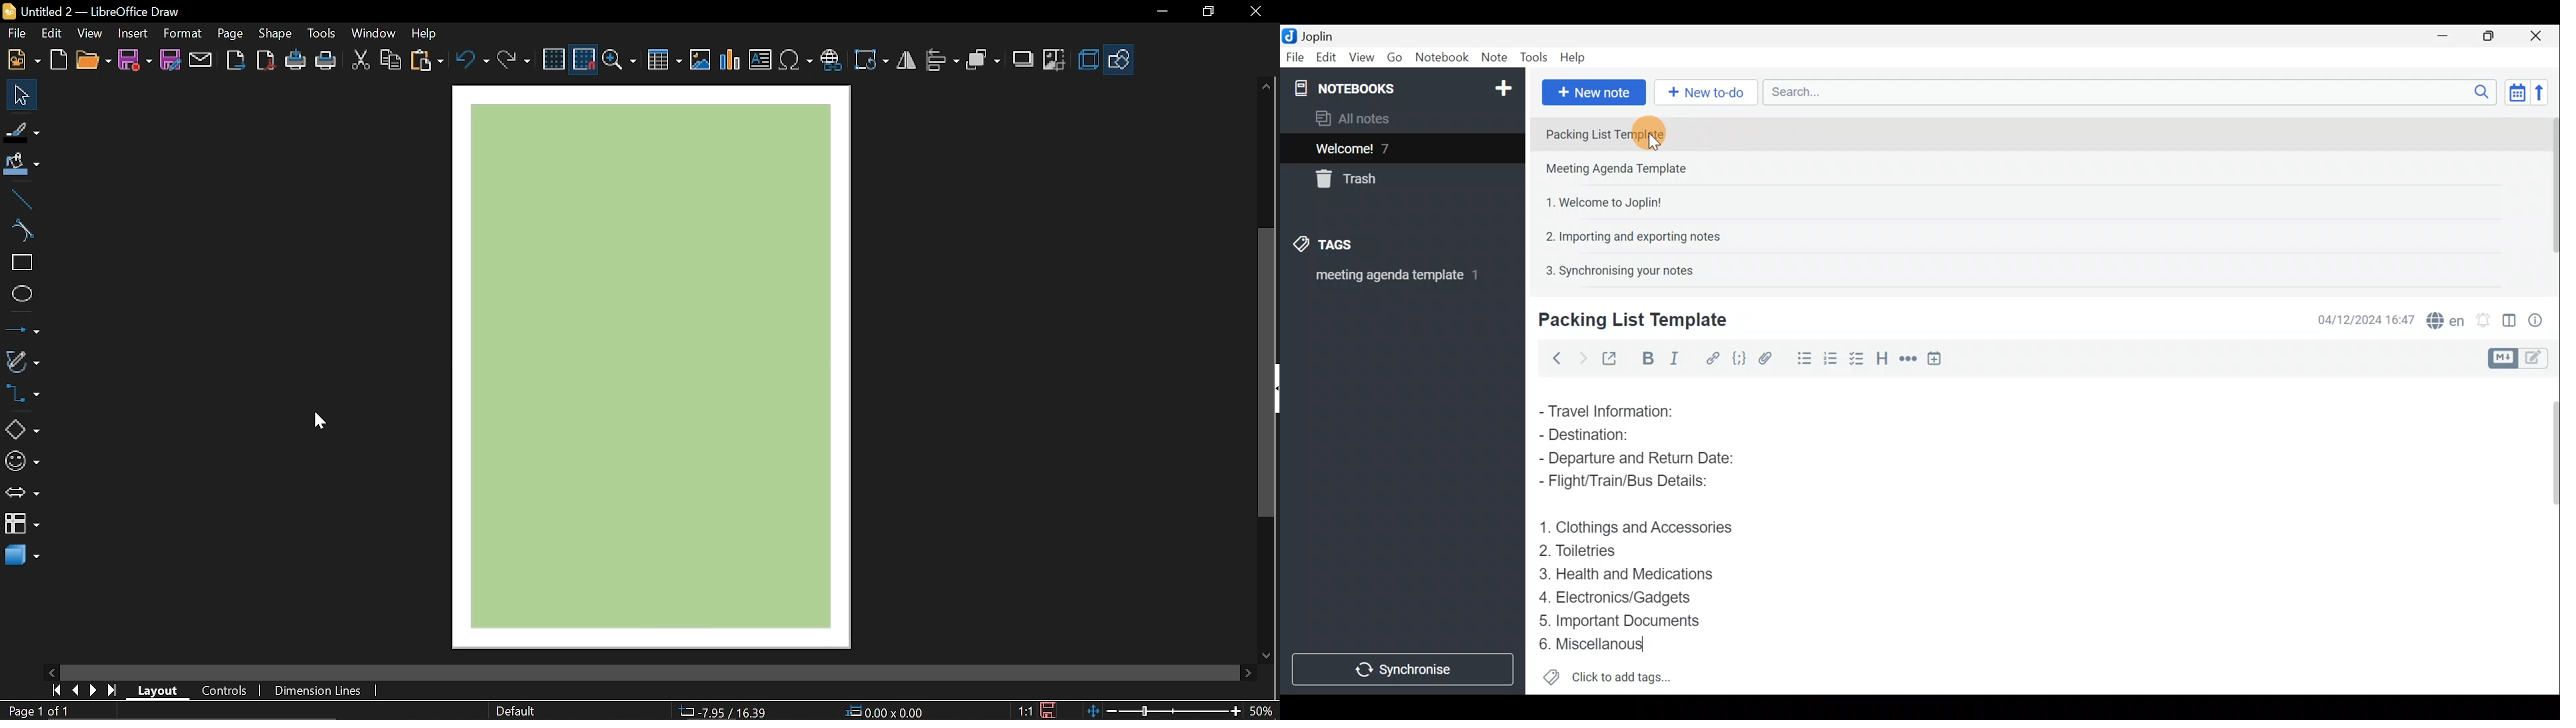 The width and height of the screenshot is (2576, 728). What do you see at coordinates (323, 34) in the screenshot?
I see `Tools` at bounding box center [323, 34].